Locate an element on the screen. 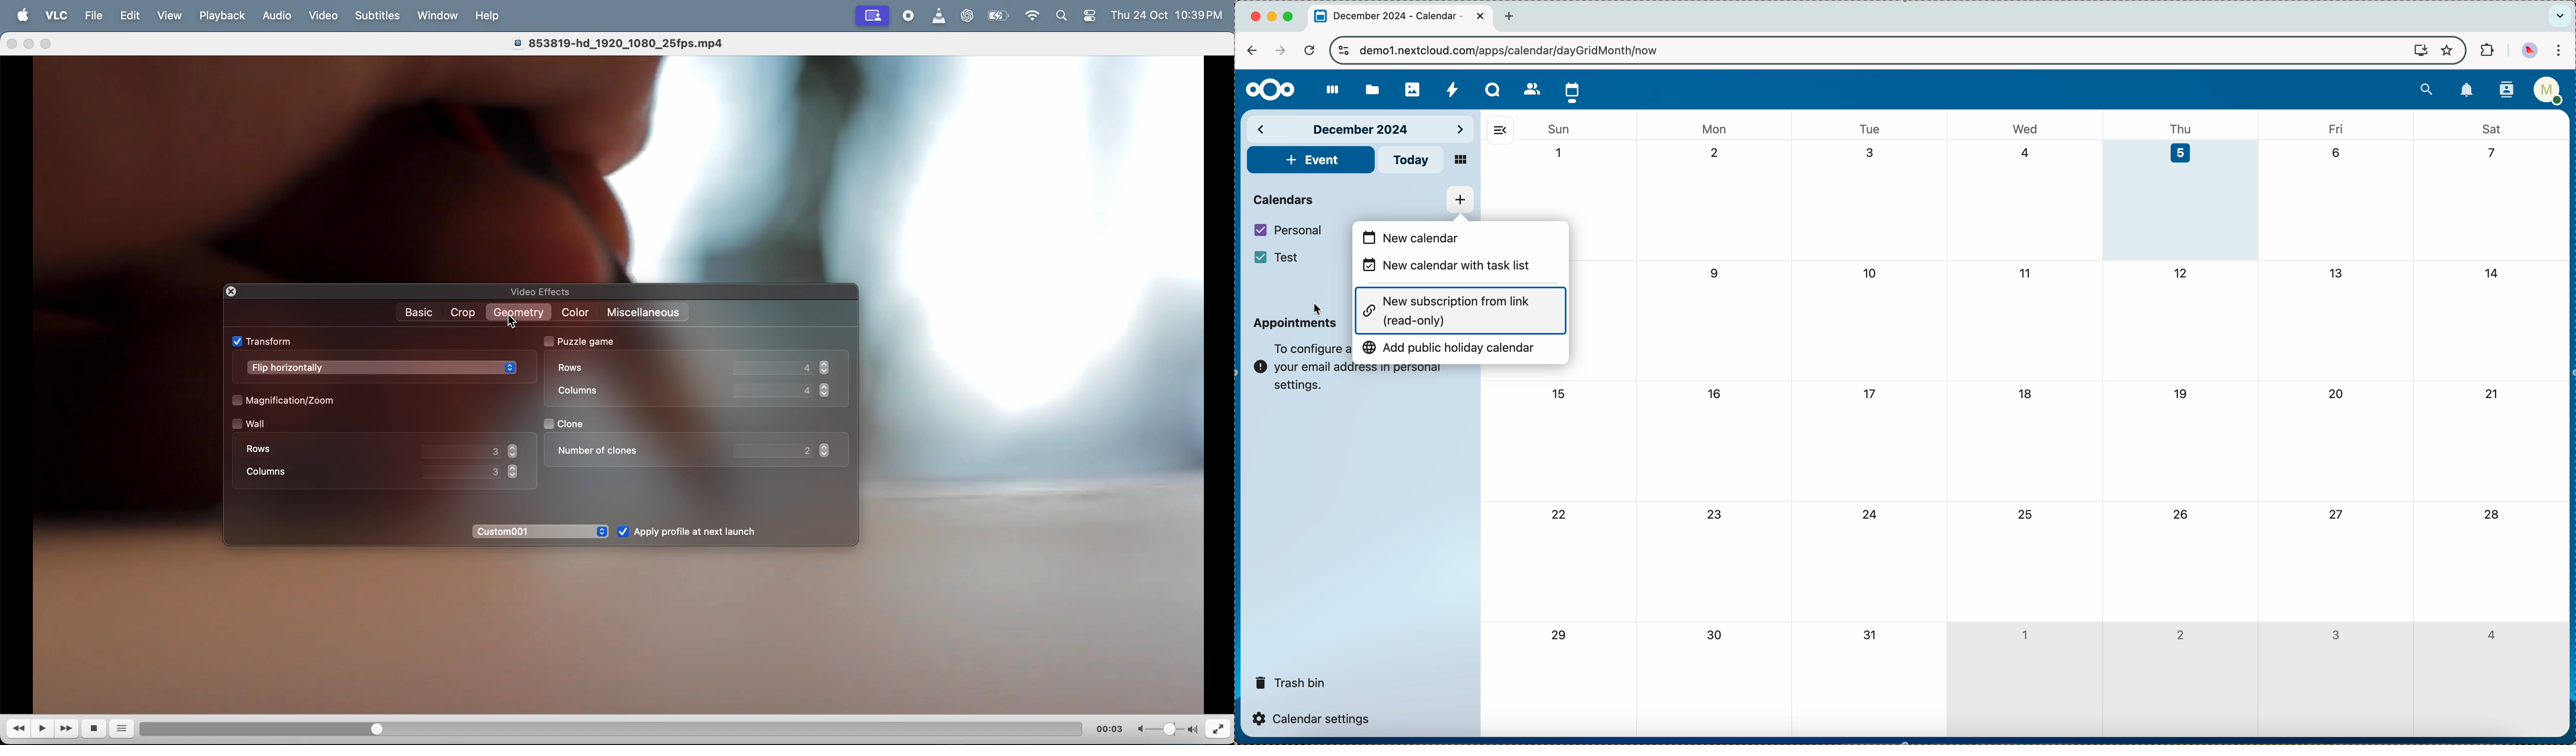 Image resolution: width=2576 pixels, height=756 pixels. sun is located at coordinates (1558, 129).